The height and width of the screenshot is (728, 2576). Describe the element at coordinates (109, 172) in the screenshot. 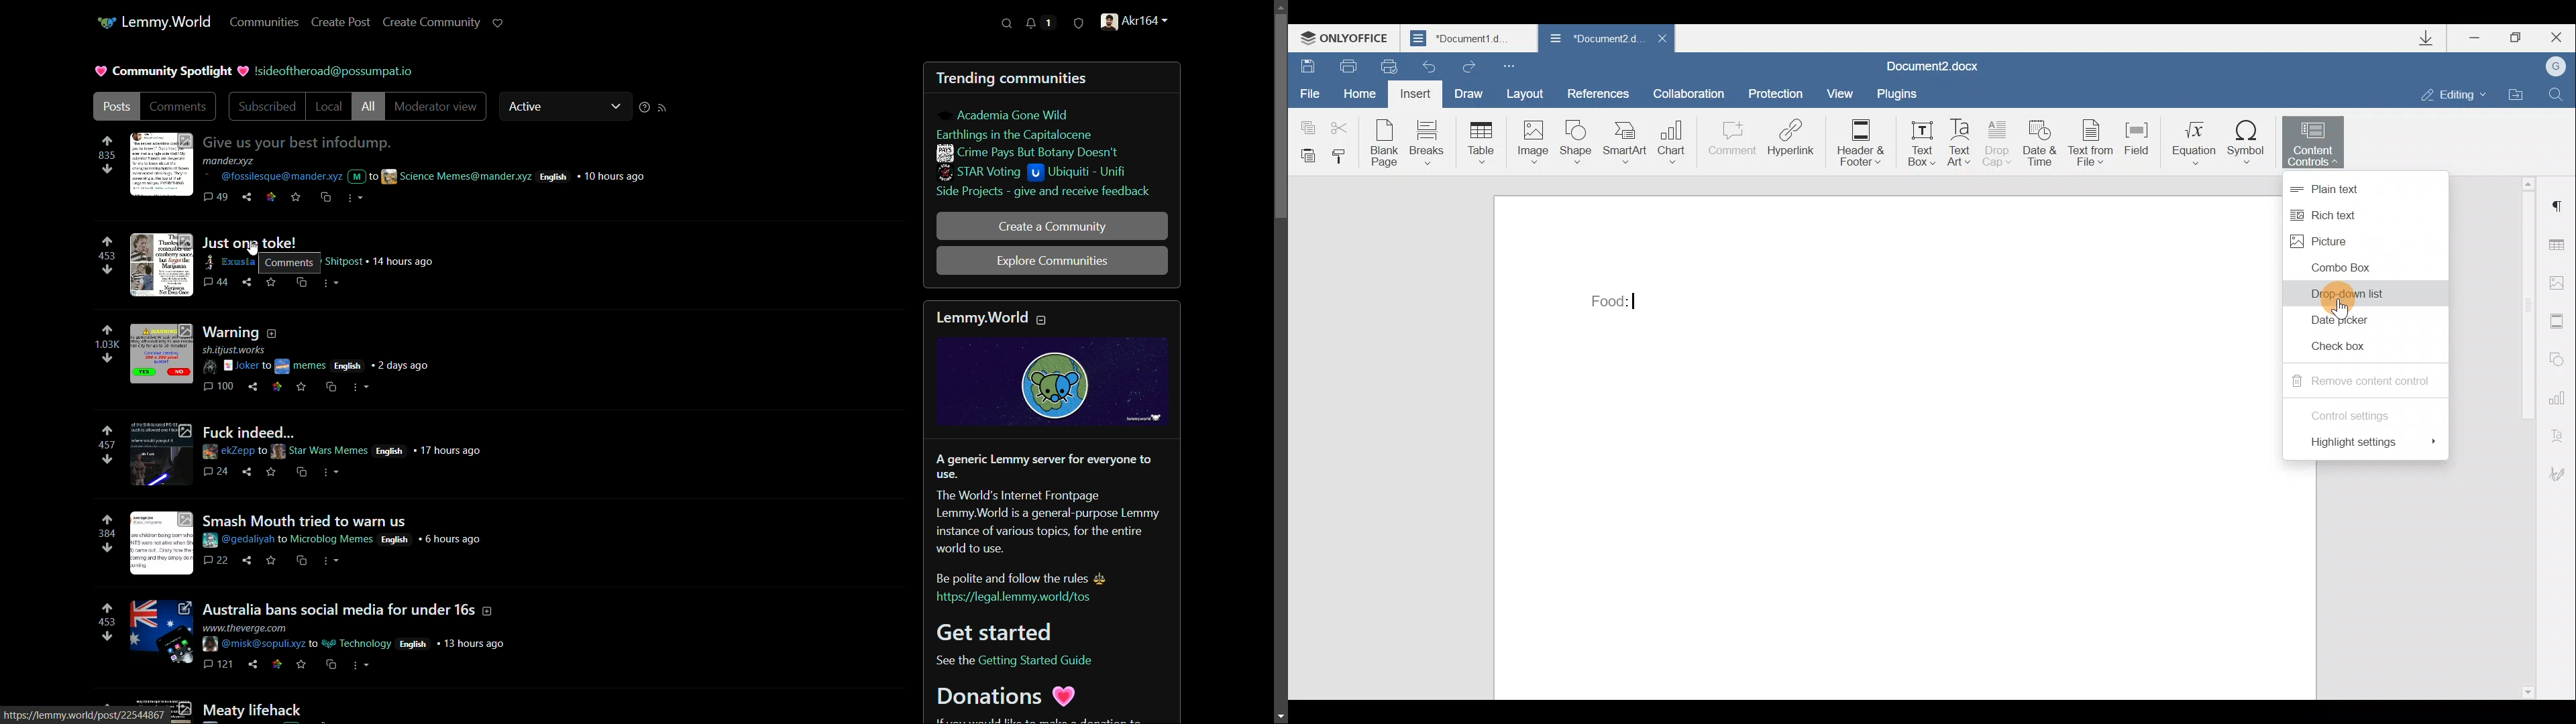

I see `Downvote` at that location.